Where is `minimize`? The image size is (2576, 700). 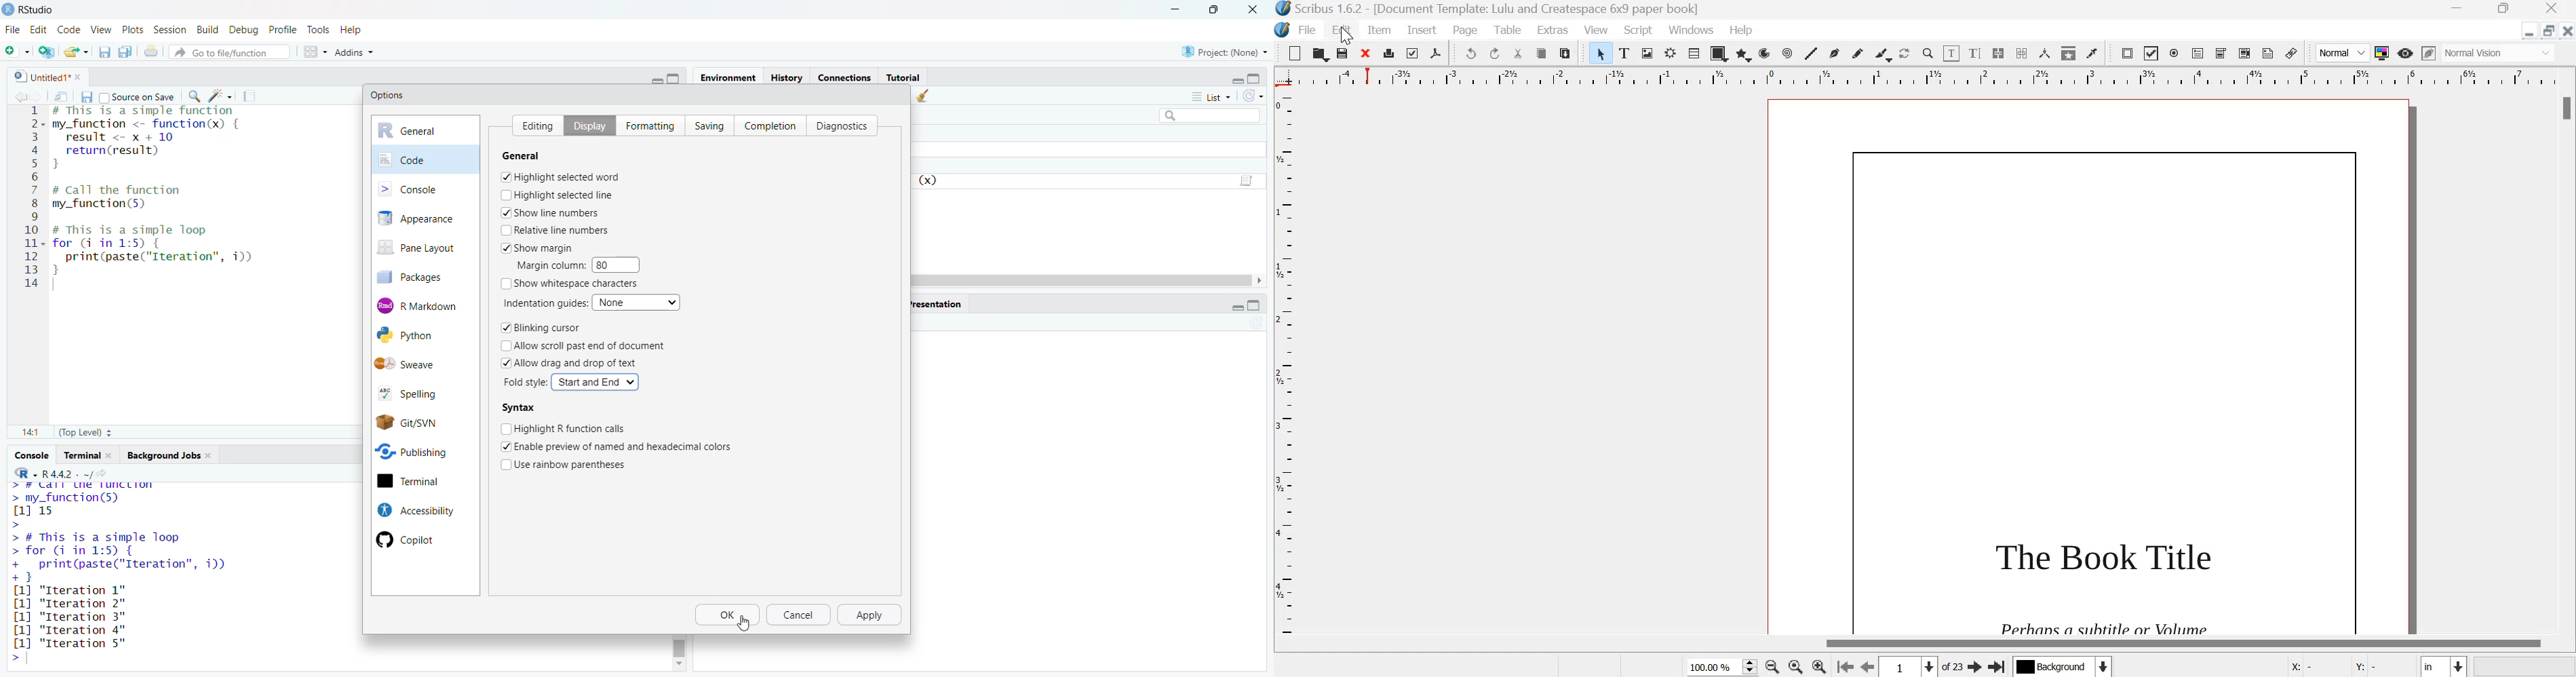
minimize is located at coordinates (1234, 78).